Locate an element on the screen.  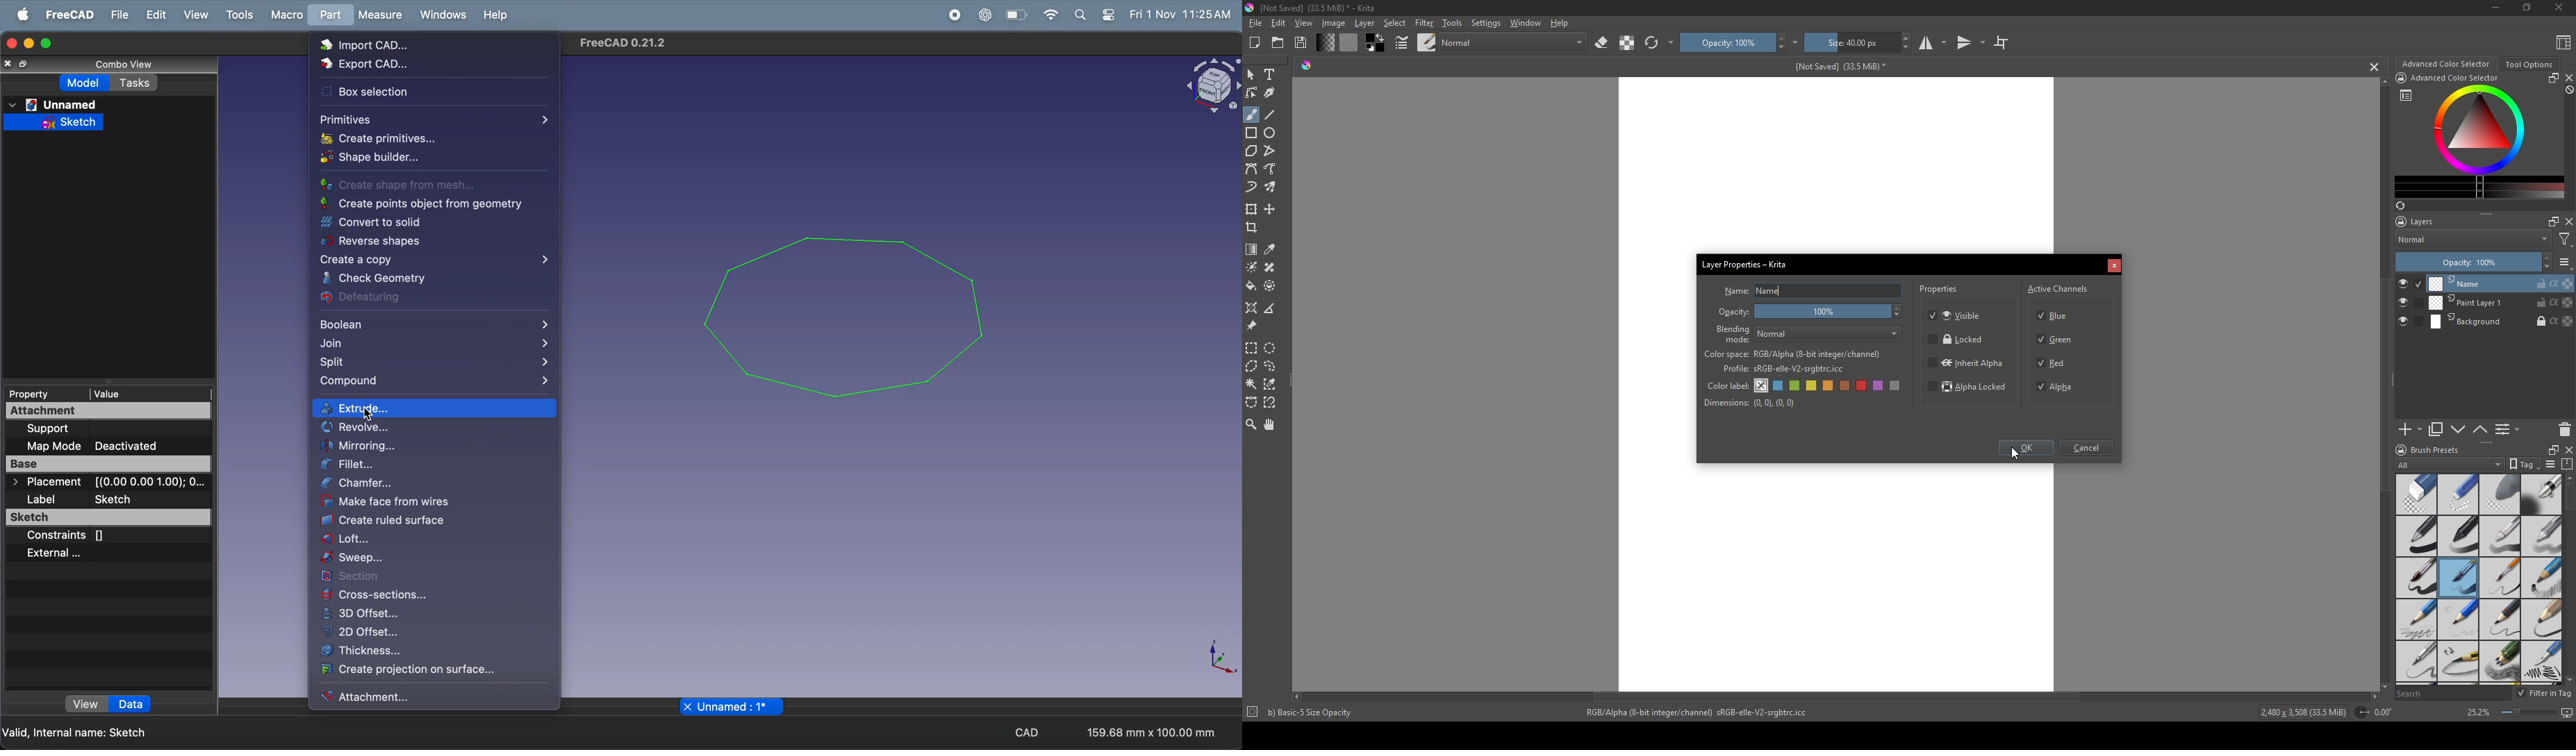
extrude is located at coordinates (436, 409).